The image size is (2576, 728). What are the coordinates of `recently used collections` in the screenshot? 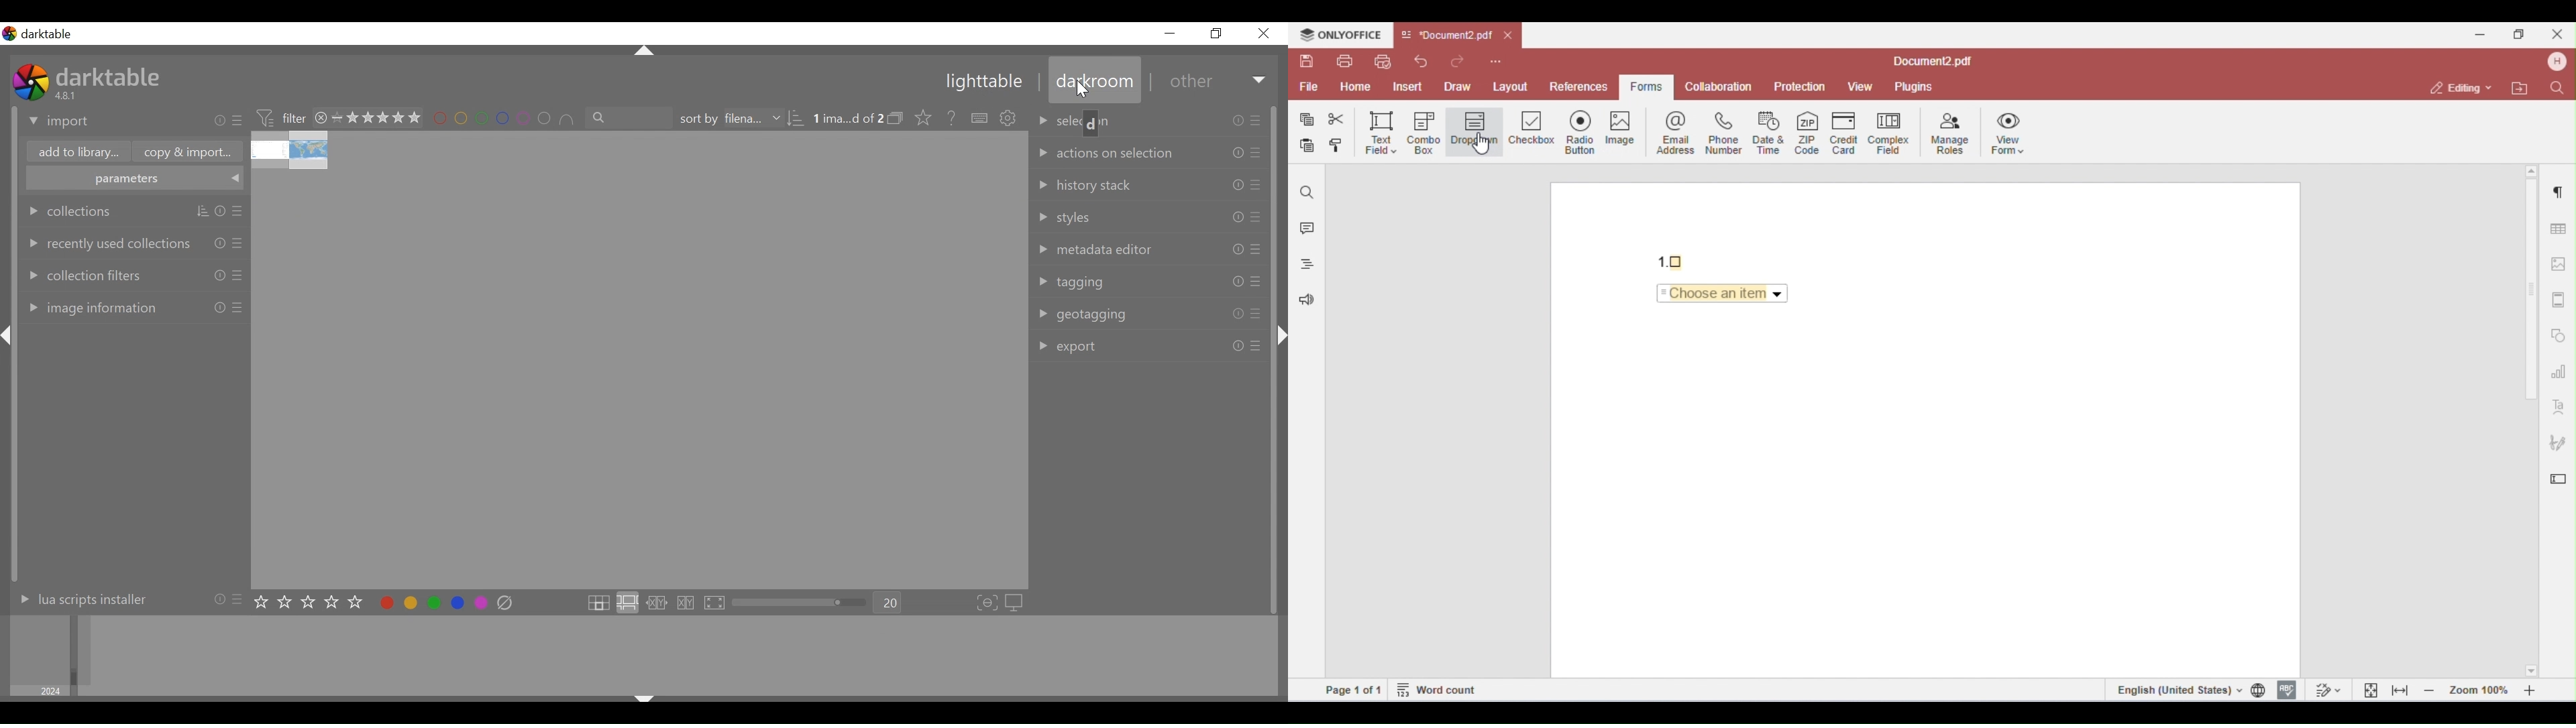 It's located at (107, 243).